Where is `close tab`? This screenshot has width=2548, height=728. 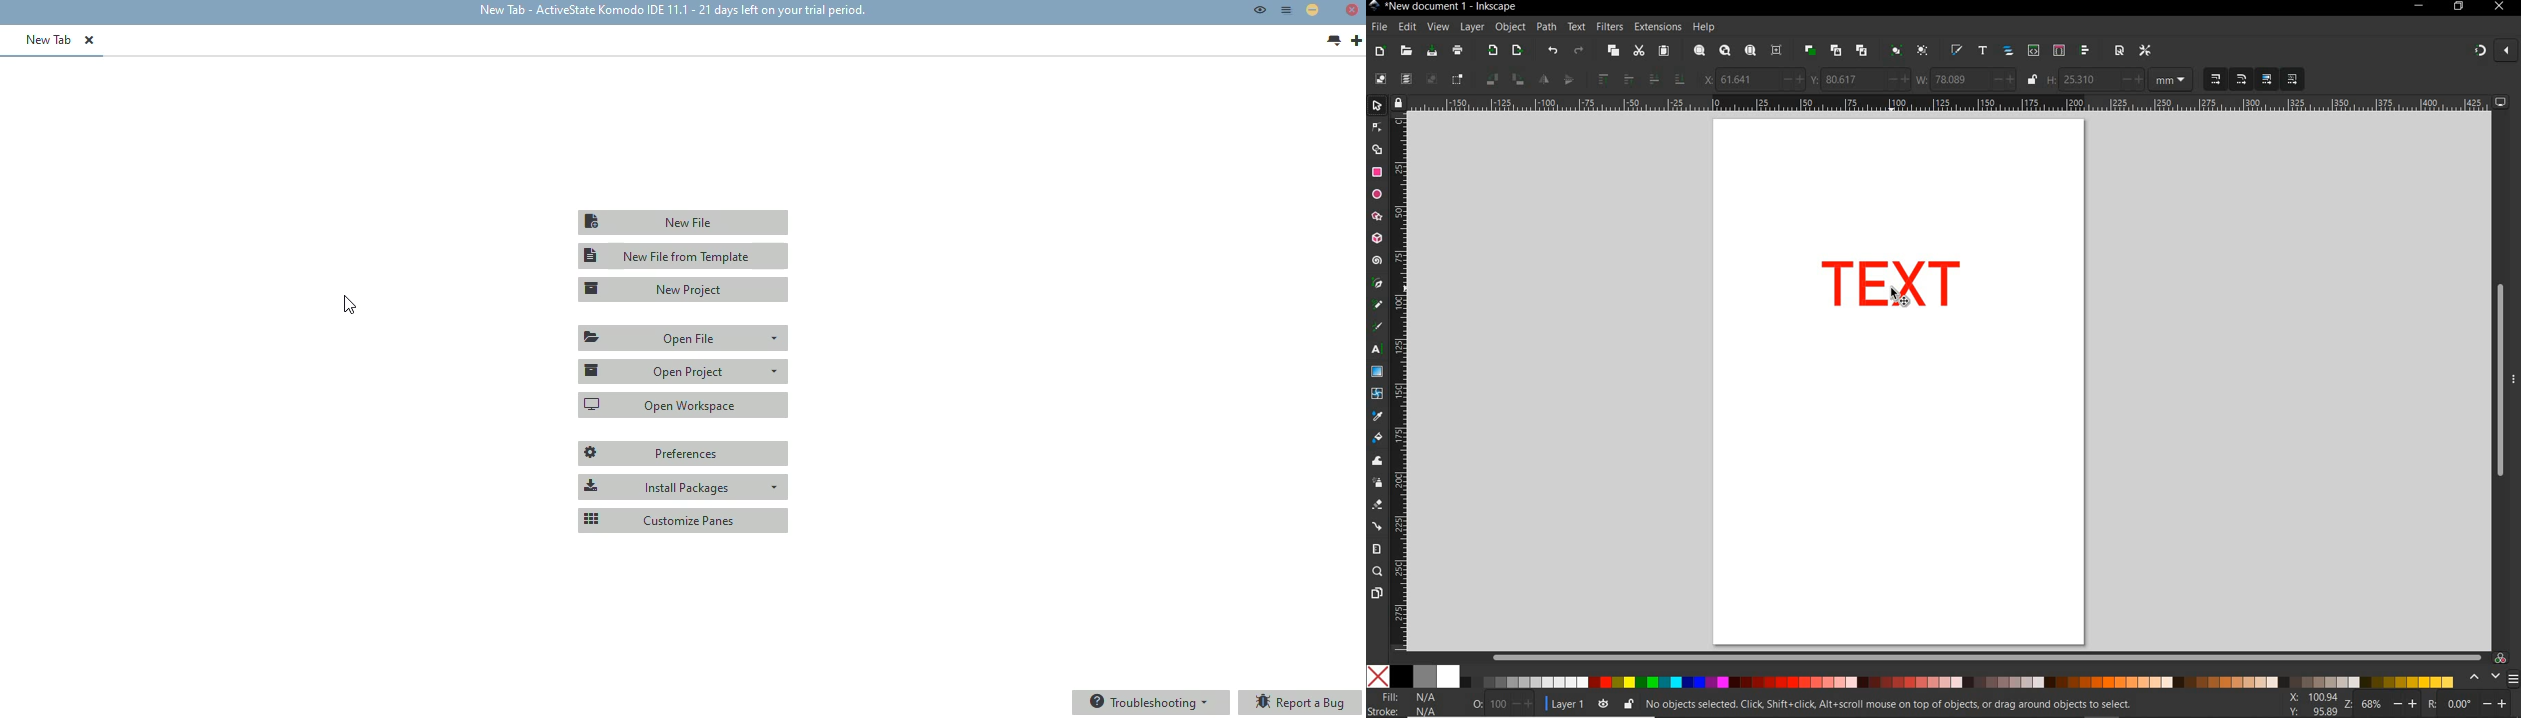
close tab is located at coordinates (89, 40).